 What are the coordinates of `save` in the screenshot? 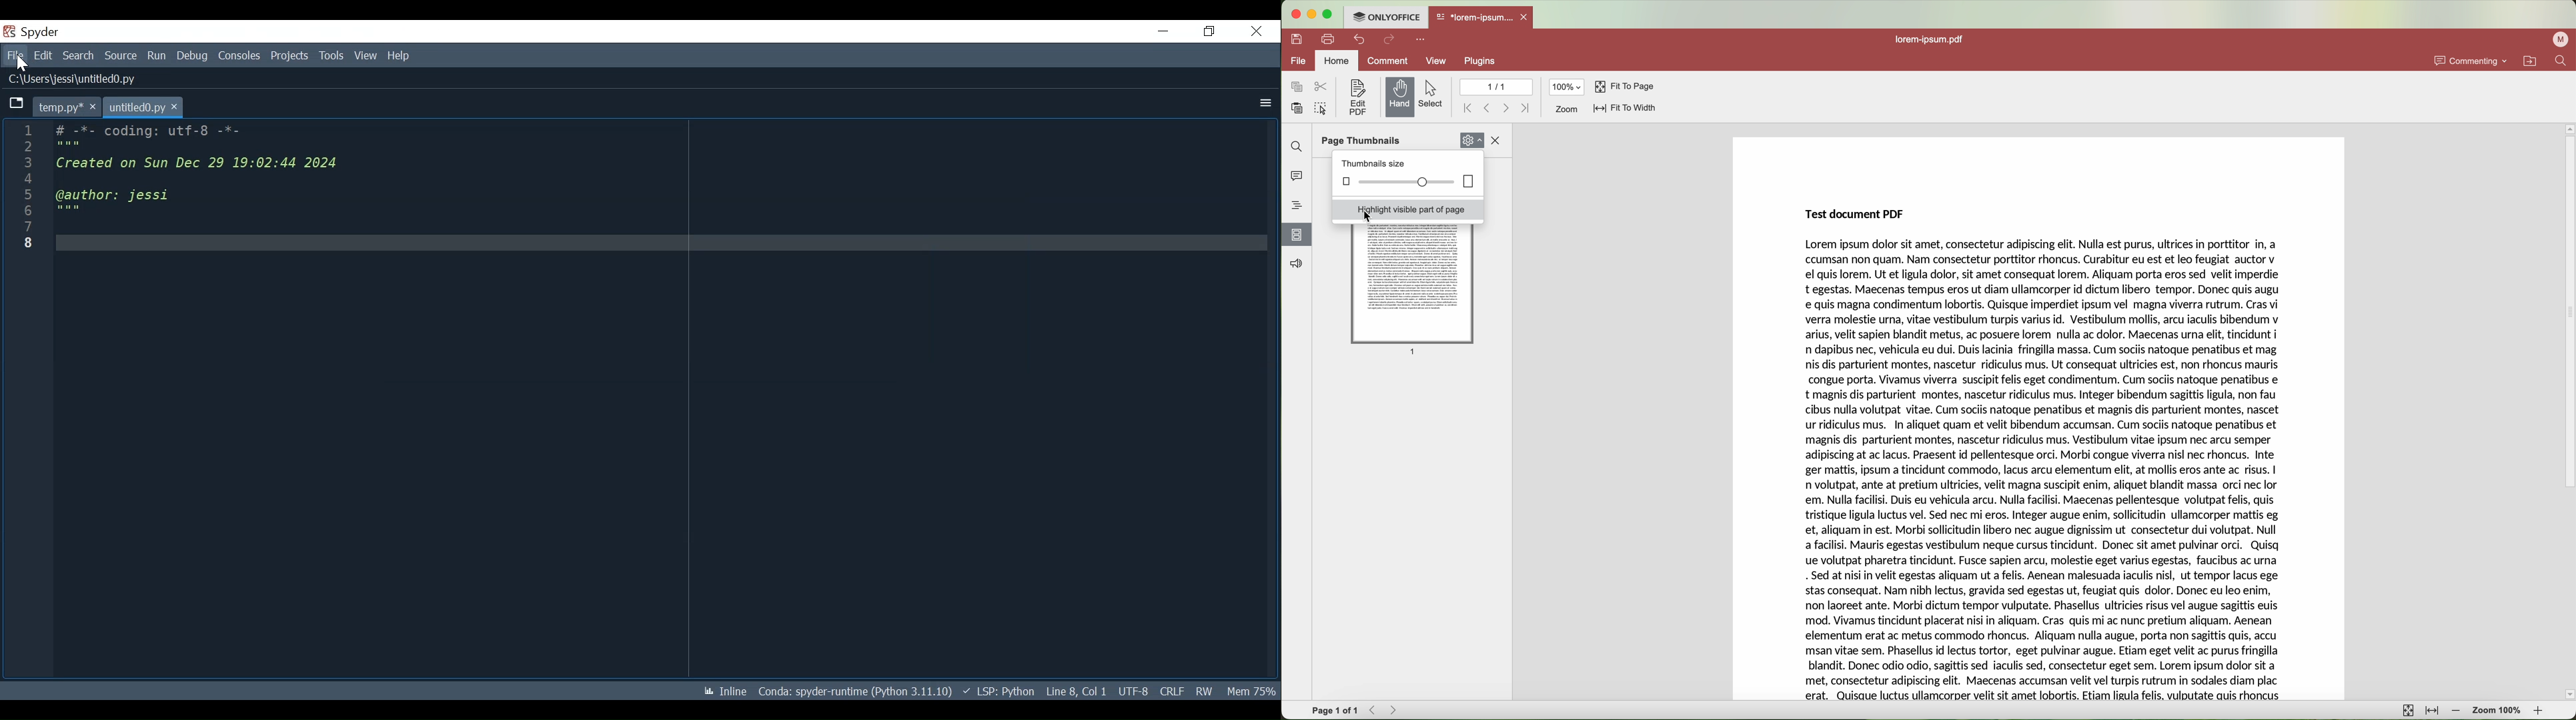 It's located at (1295, 40).